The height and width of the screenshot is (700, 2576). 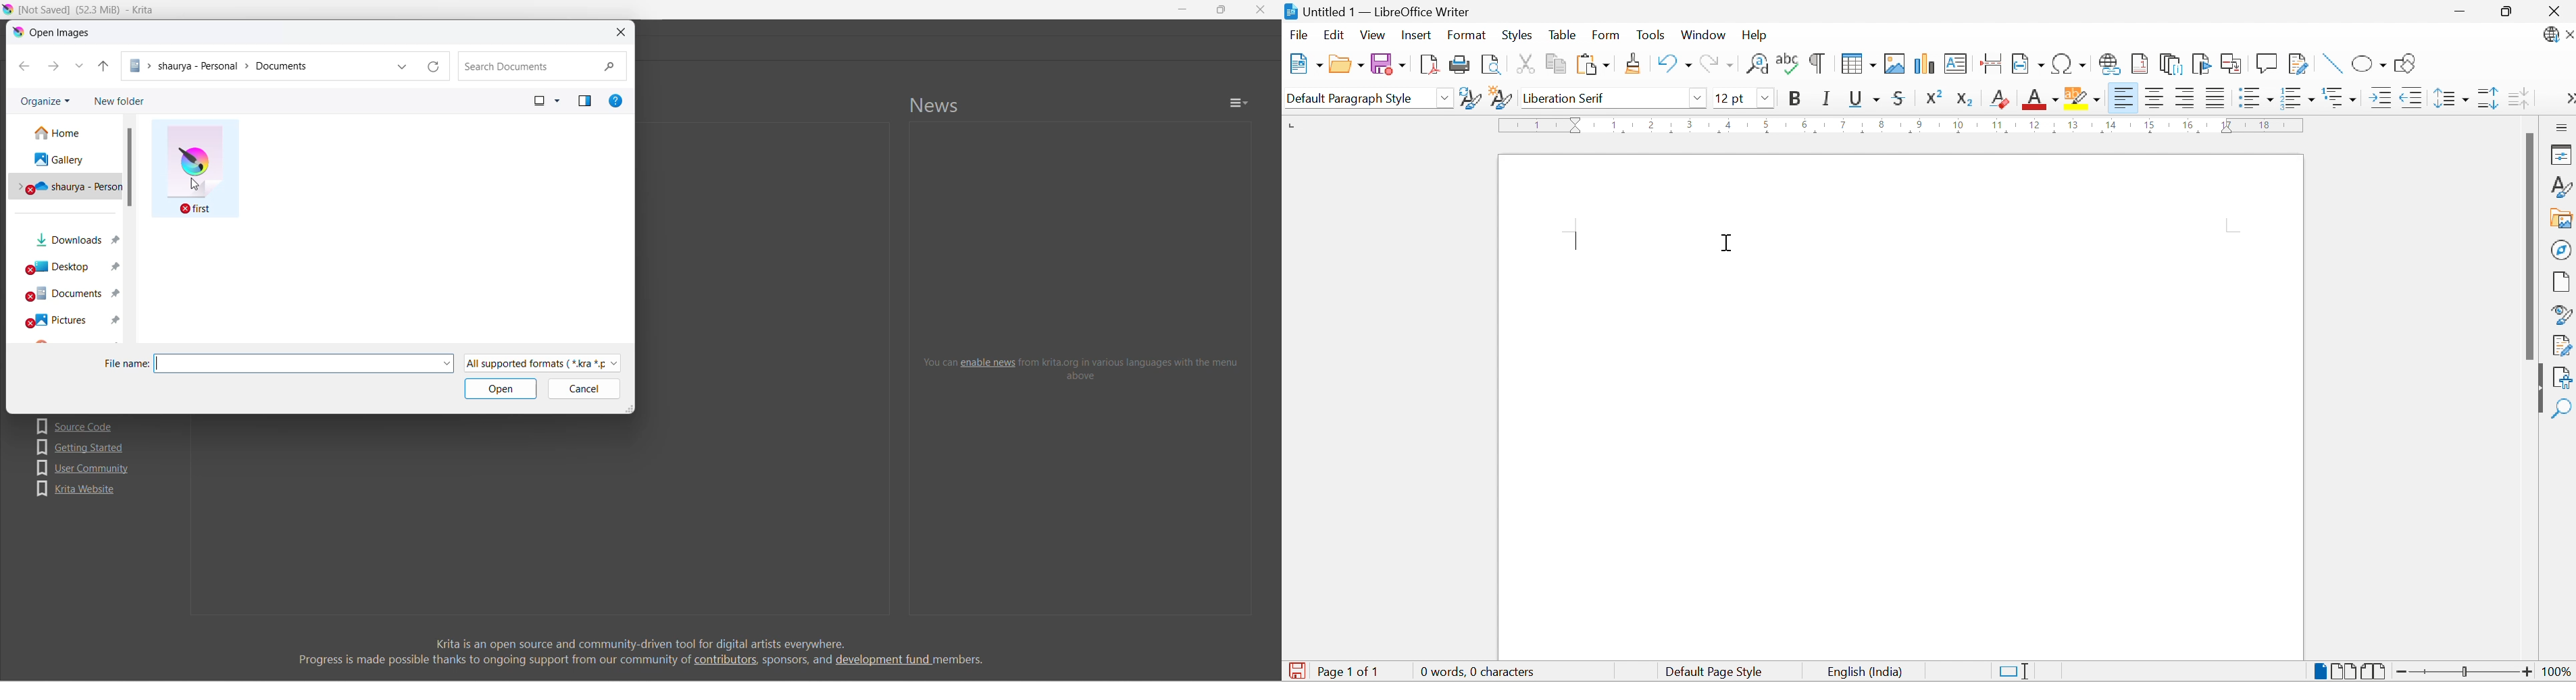 I want to click on Book View, so click(x=2375, y=671).